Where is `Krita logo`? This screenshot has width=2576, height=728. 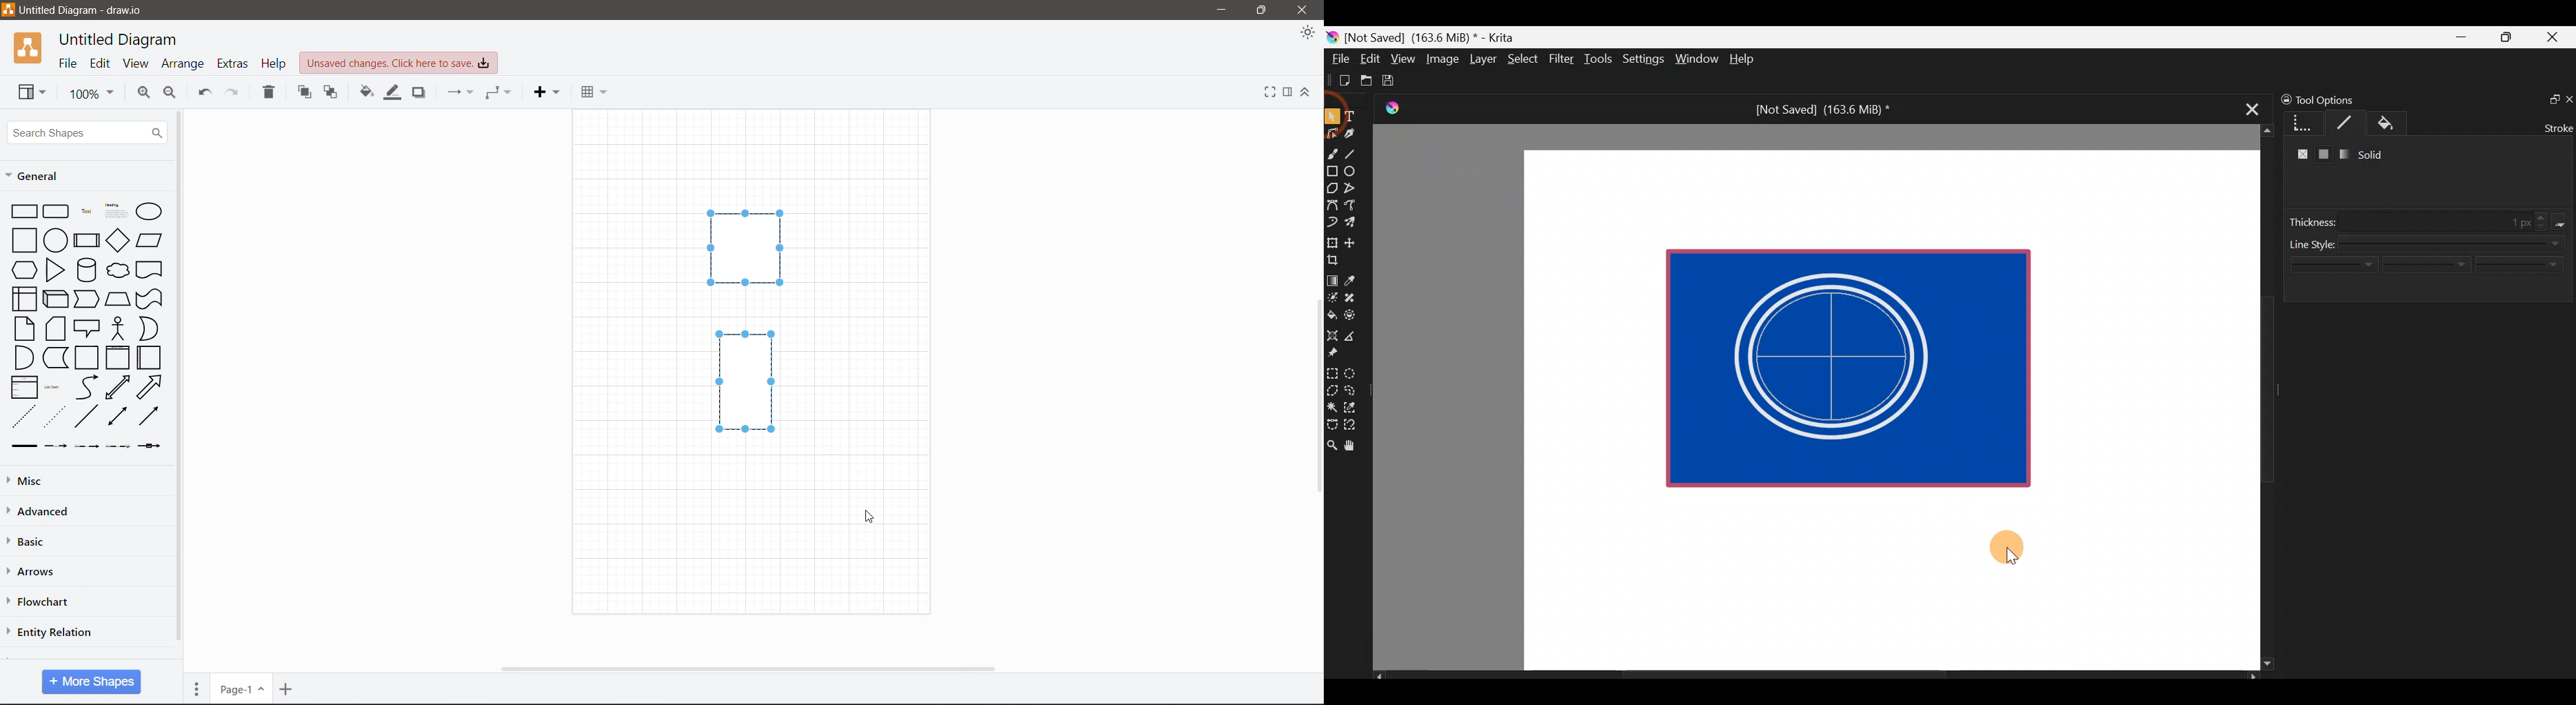
Krita logo is located at coordinates (1332, 37).